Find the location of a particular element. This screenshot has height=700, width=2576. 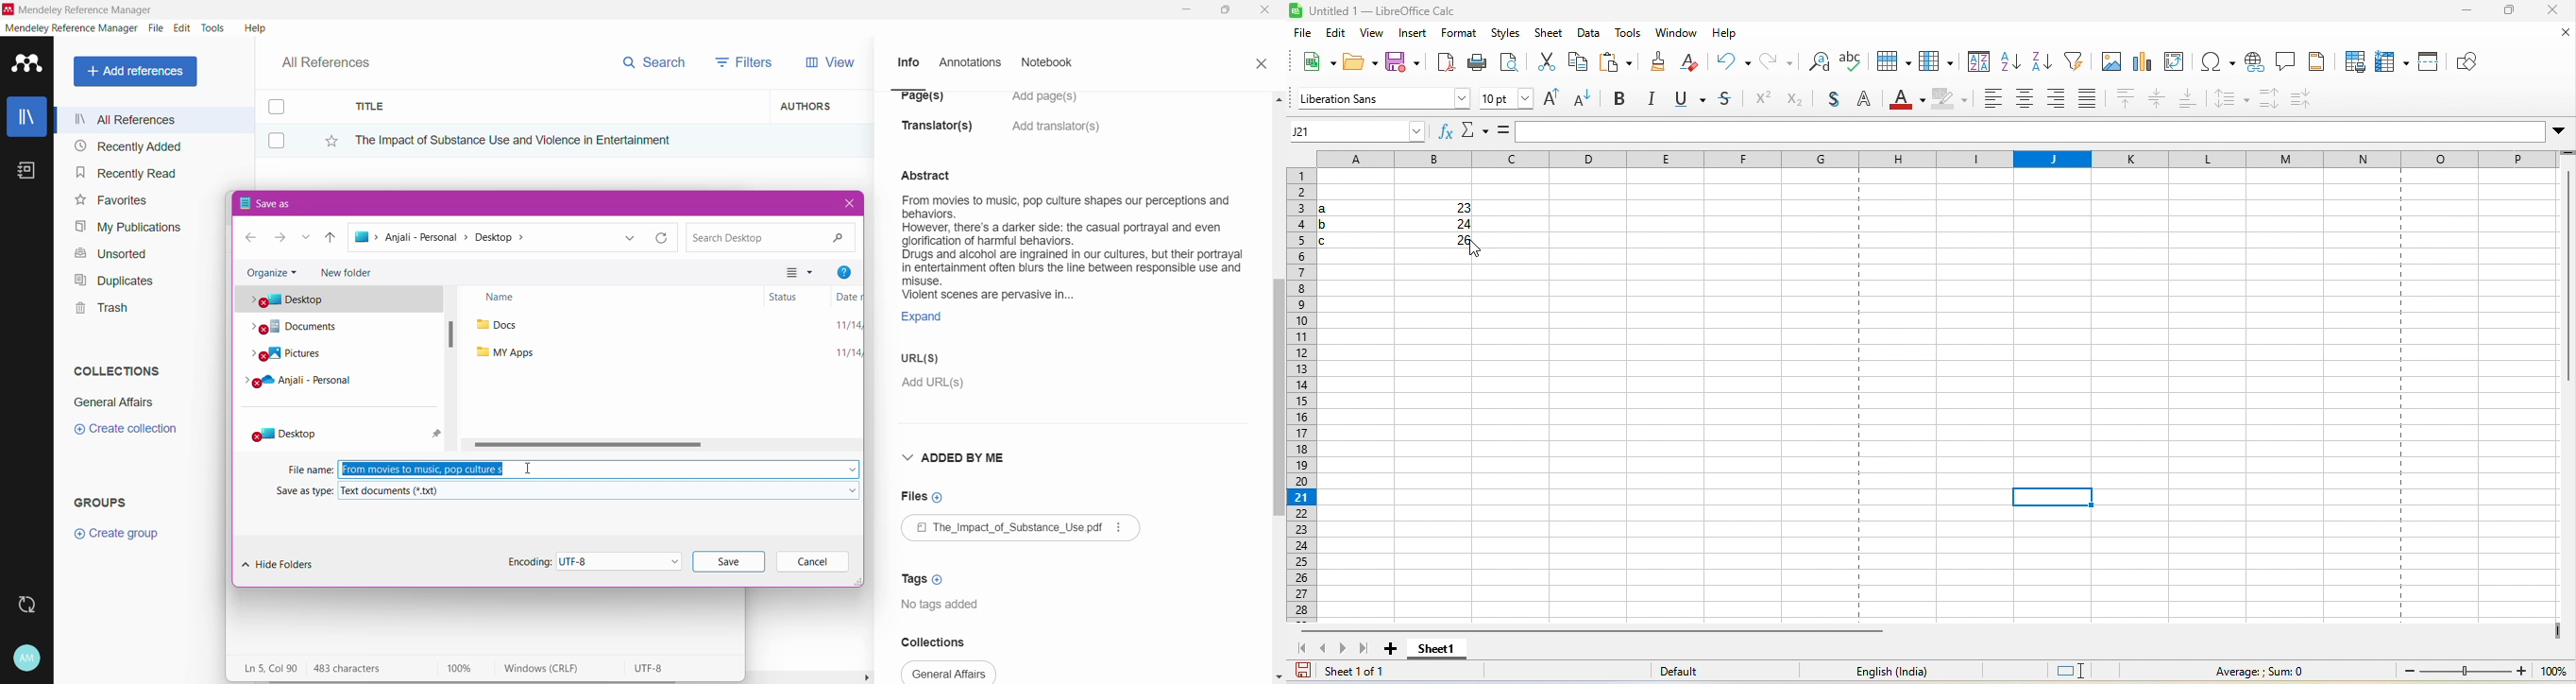

data is located at coordinates (1587, 34).